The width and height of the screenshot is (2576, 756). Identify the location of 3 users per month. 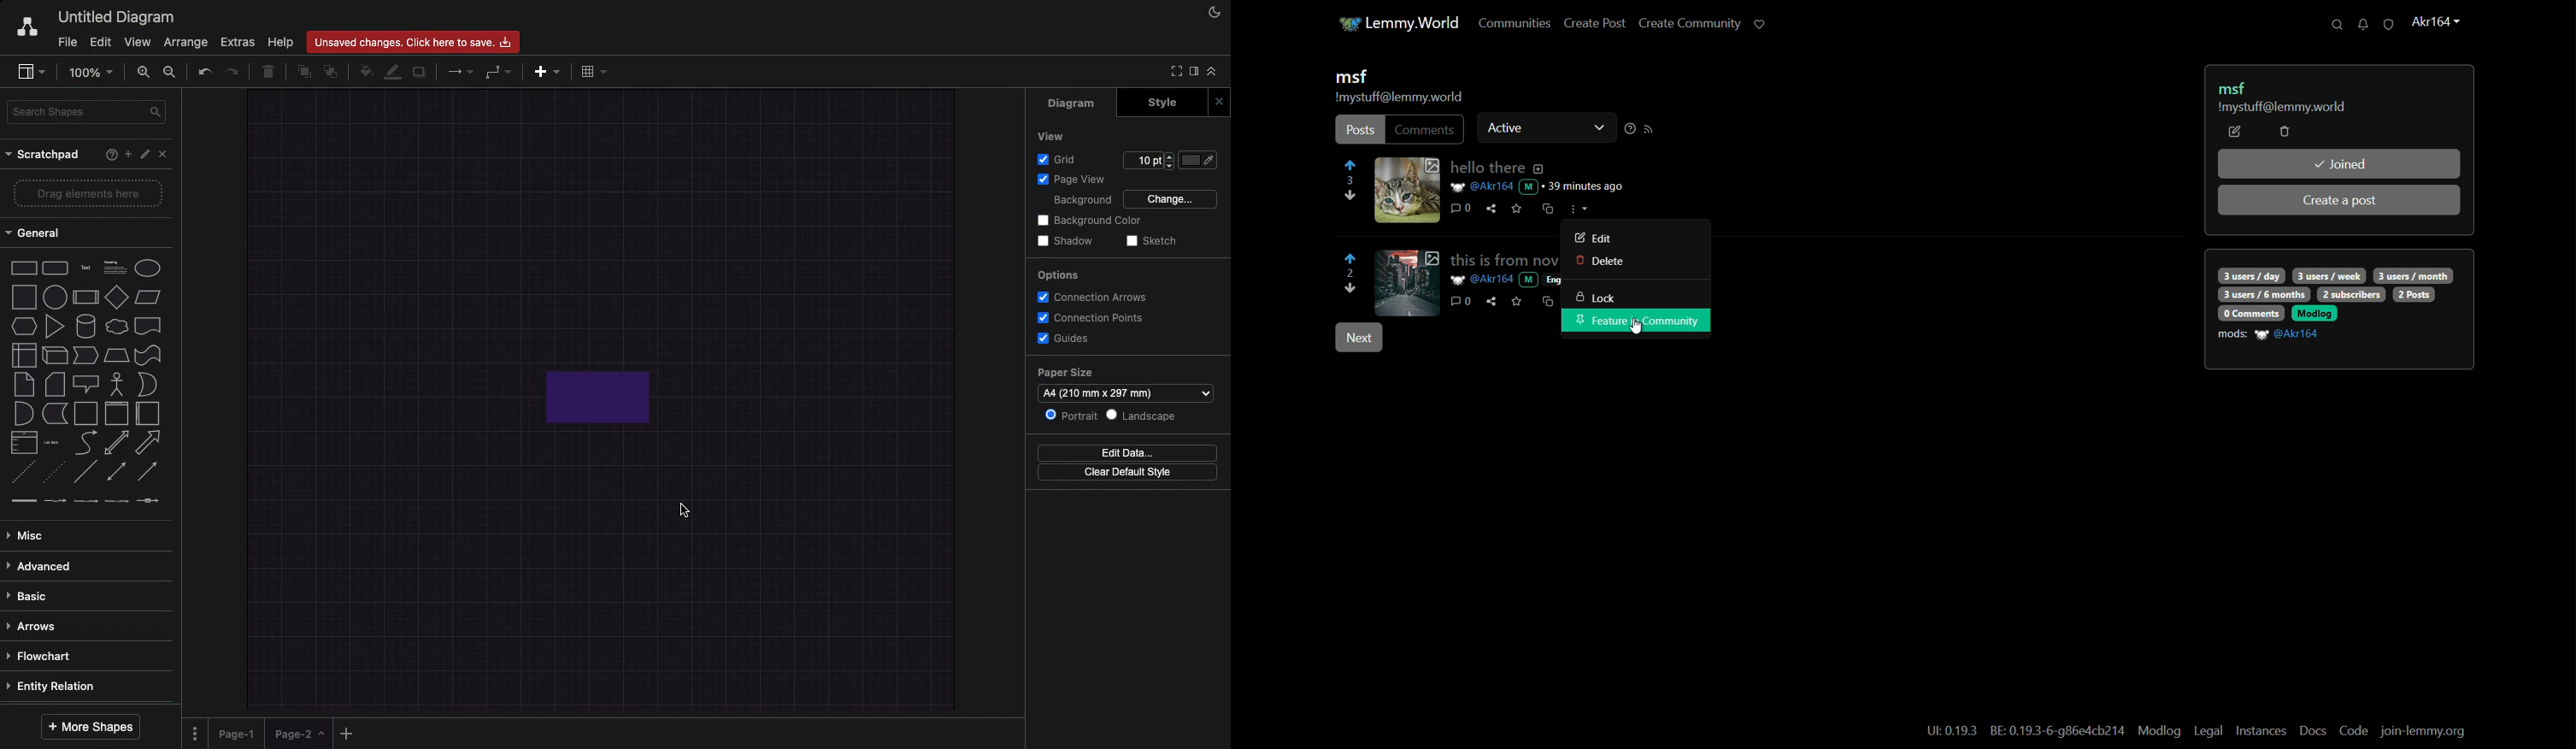
(2413, 275).